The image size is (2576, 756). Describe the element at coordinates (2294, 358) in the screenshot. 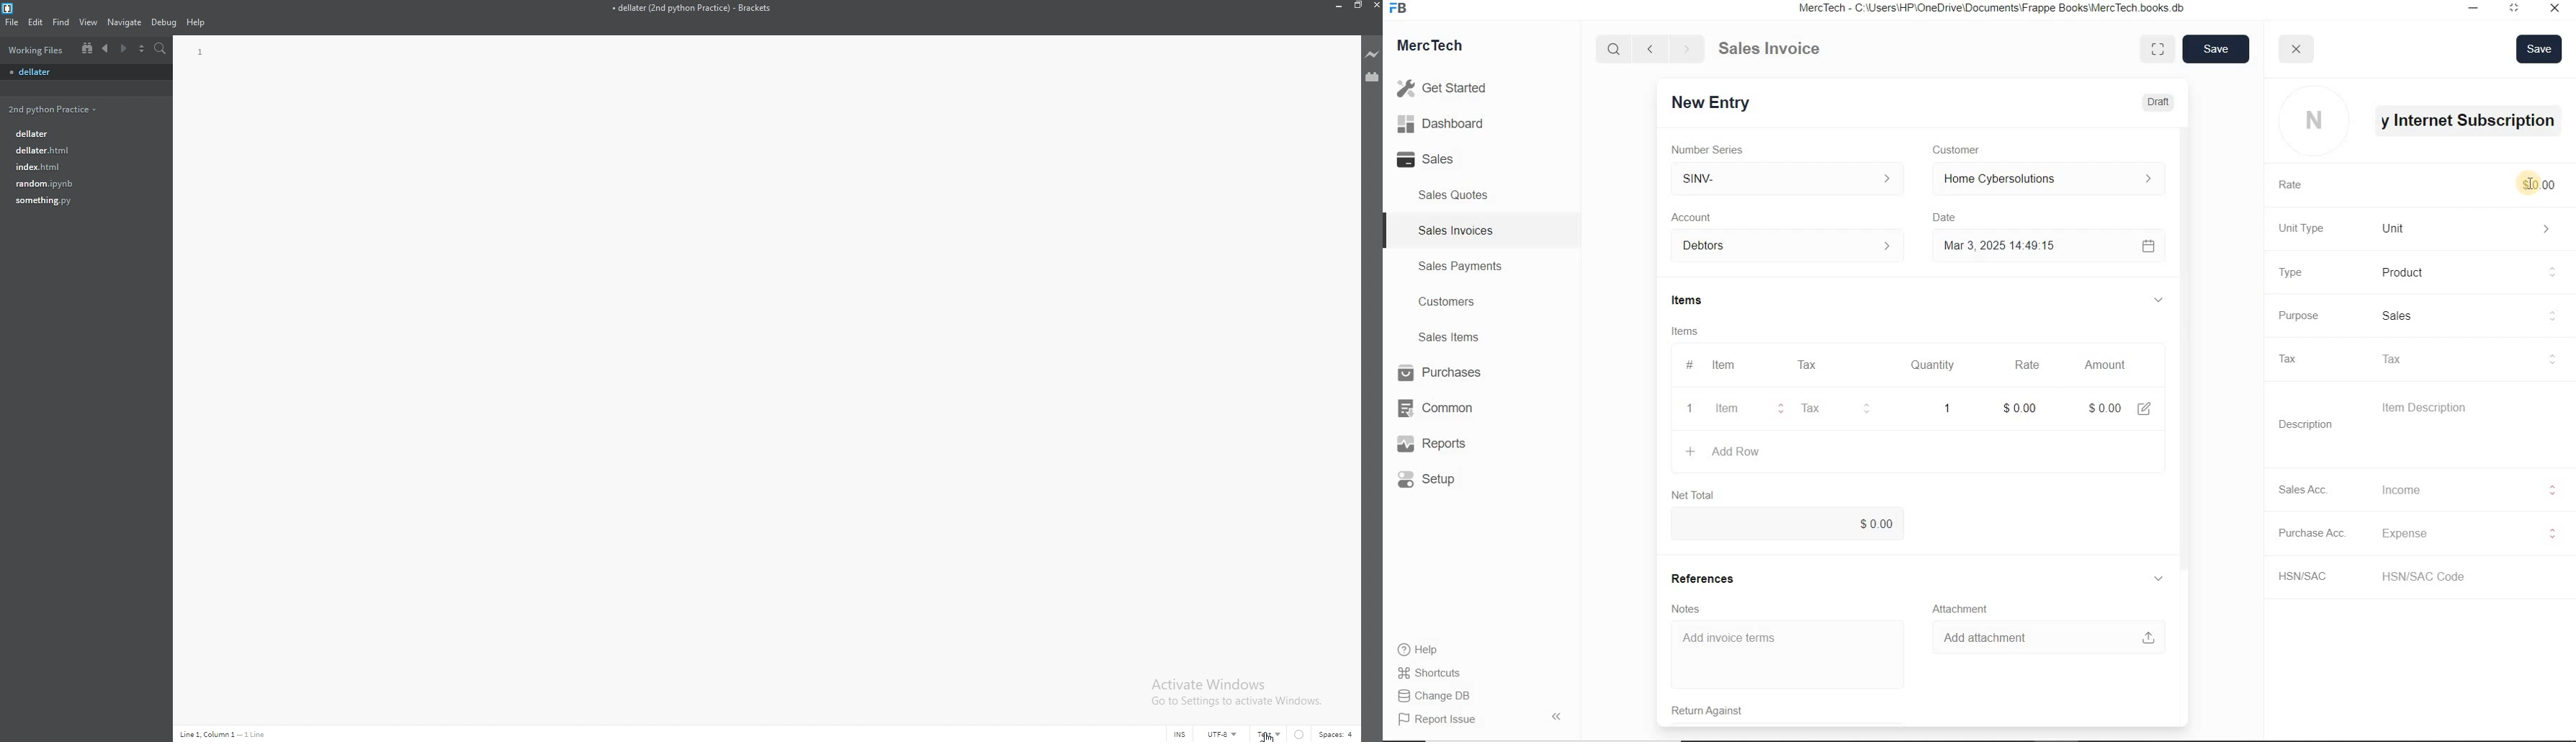

I see `Tax` at that location.